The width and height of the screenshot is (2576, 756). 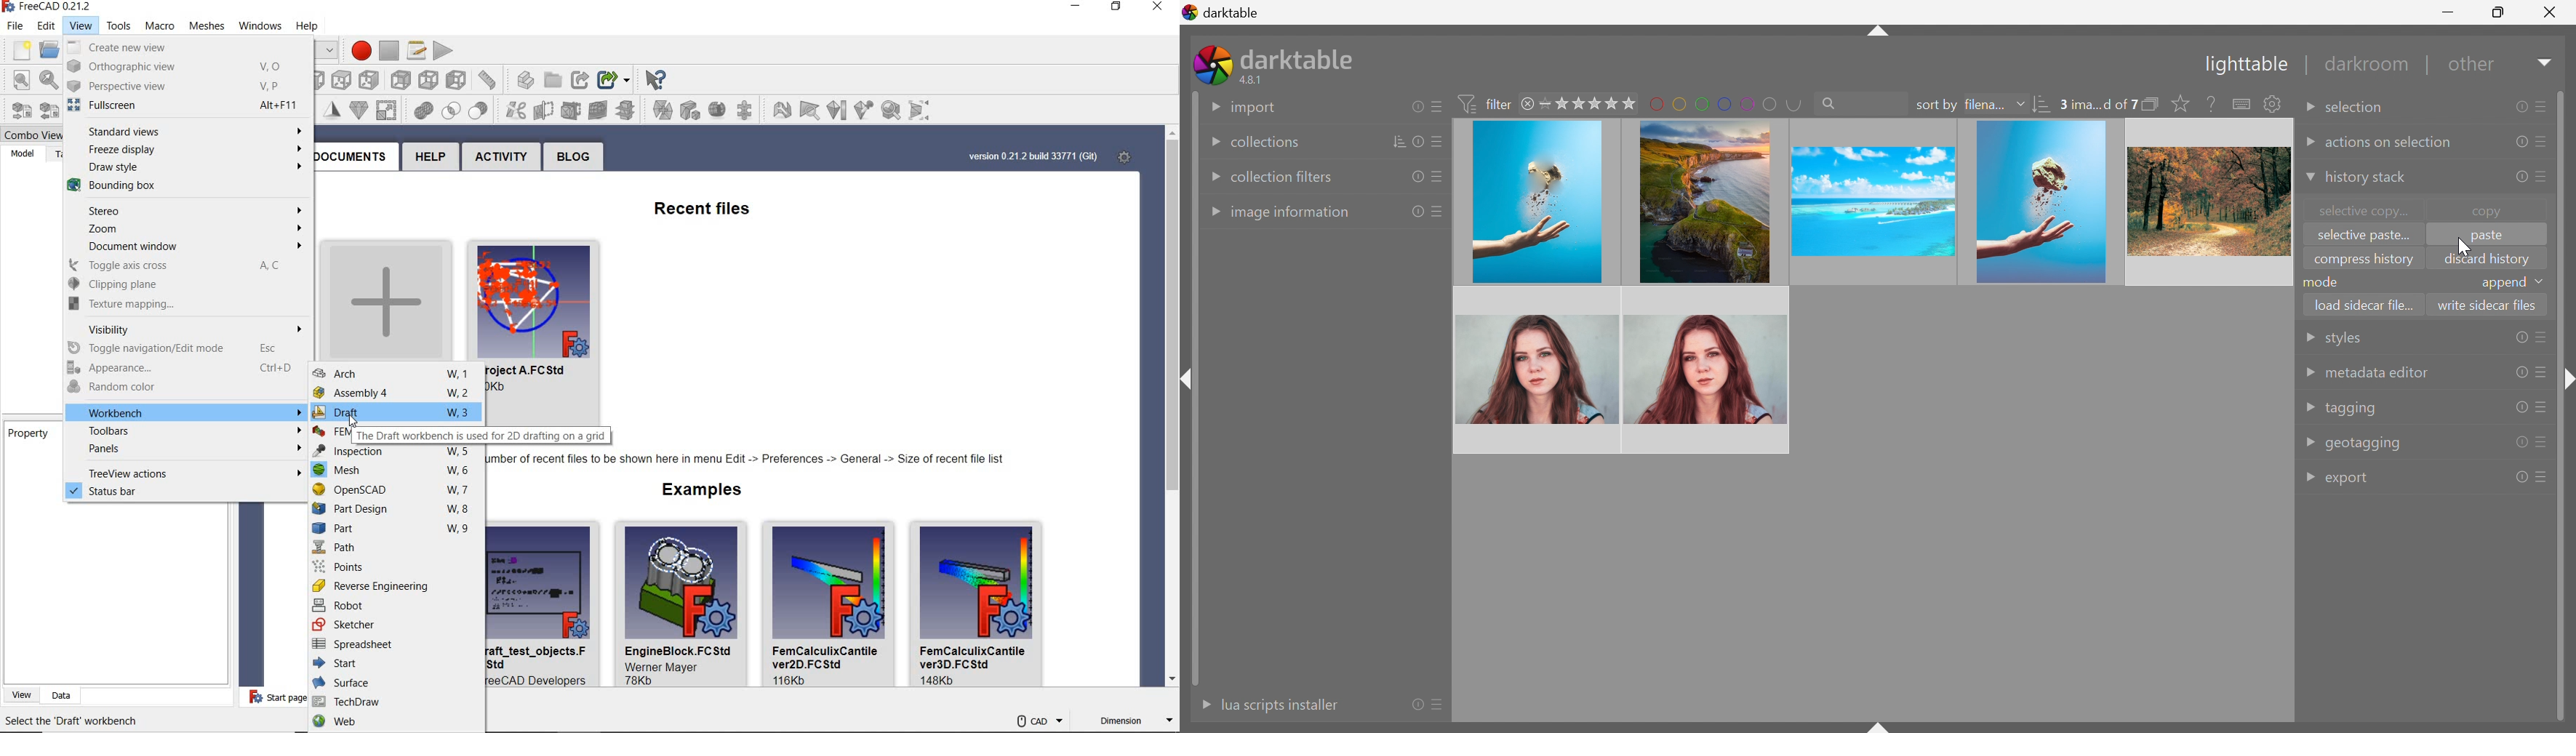 What do you see at coordinates (180, 285) in the screenshot?
I see `clipping plane` at bounding box center [180, 285].